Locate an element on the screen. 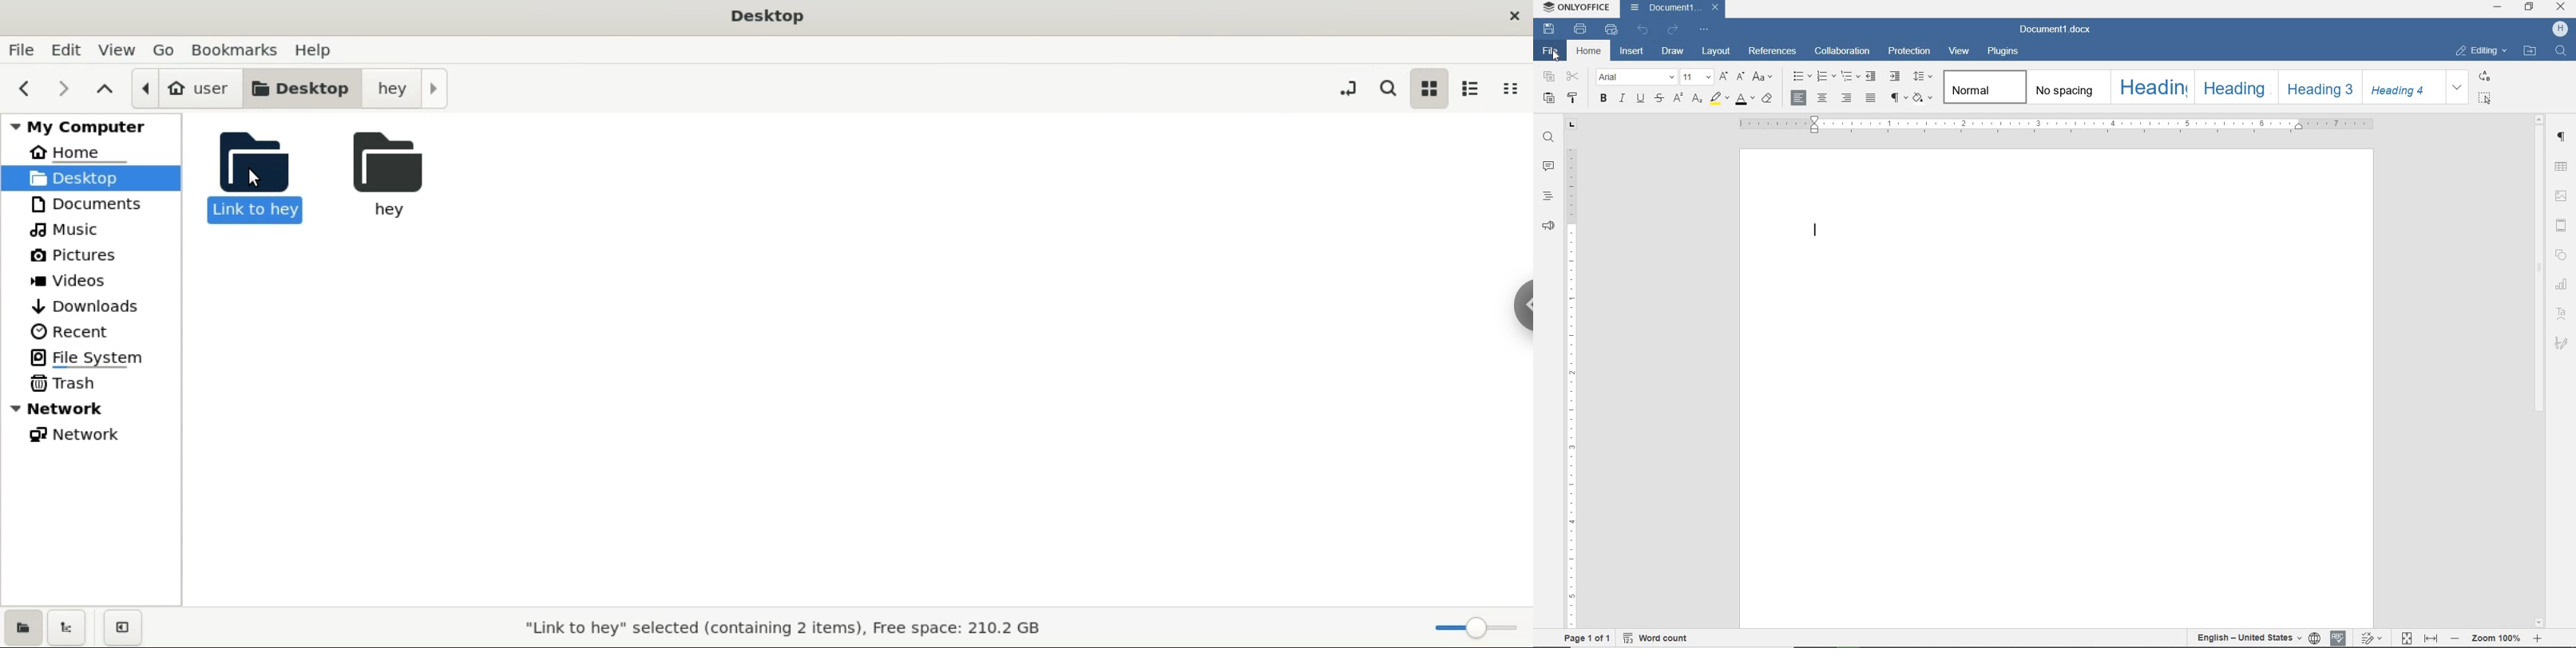 The height and width of the screenshot is (672, 2576). set document language is located at coordinates (2316, 638).